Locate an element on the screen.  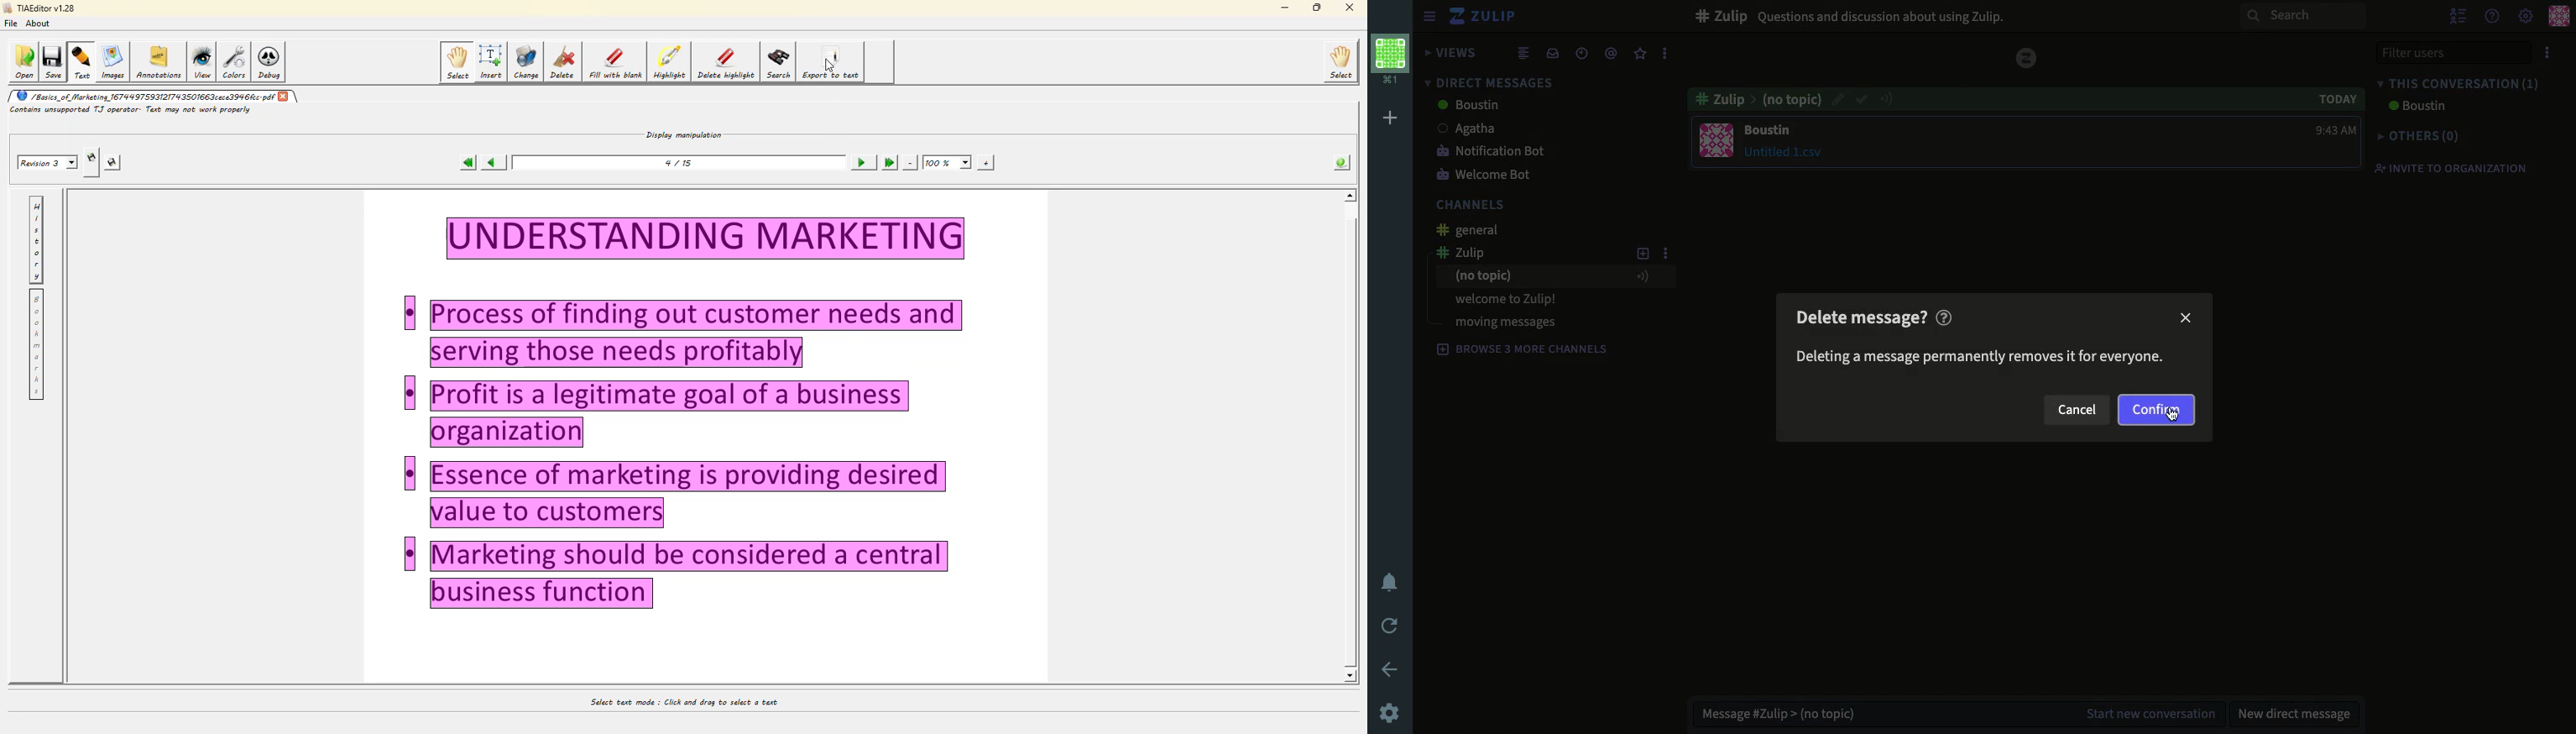
no topic is located at coordinates (1554, 277).